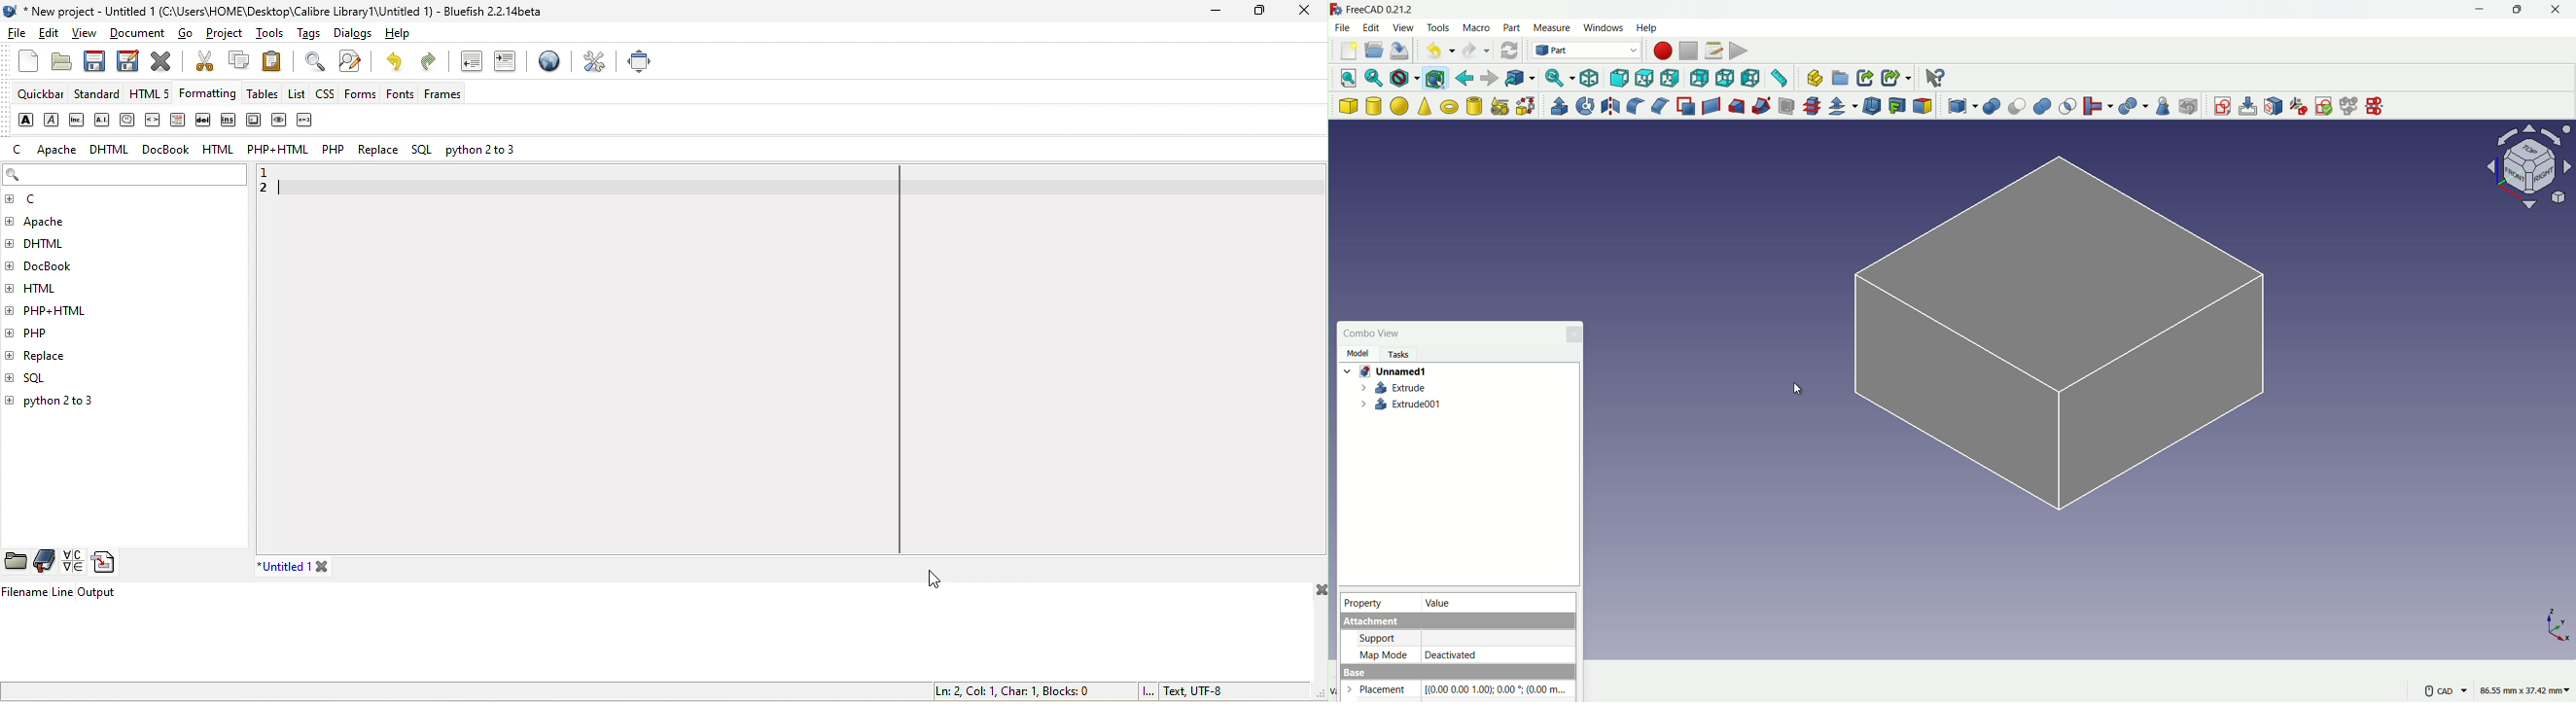  What do you see at coordinates (1402, 26) in the screenshot?
I see `view` at bounding box center [1402, 26].